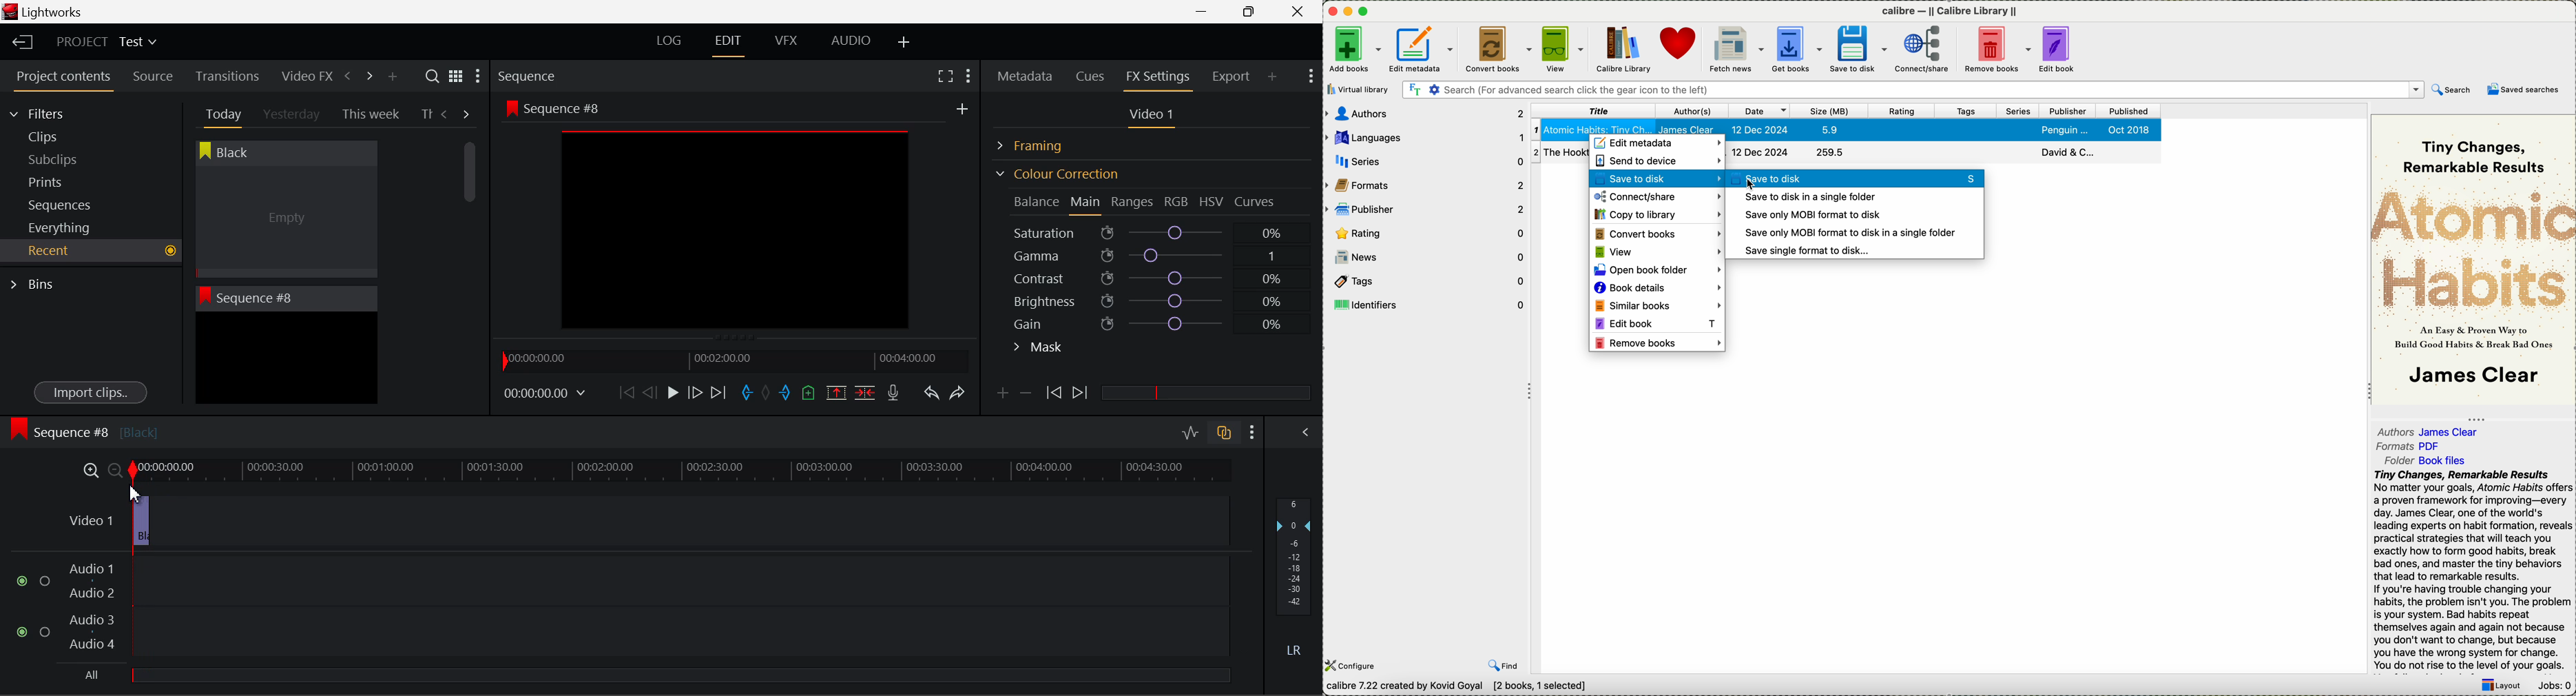 The width and height of the screenshot is (2576, 700). I want to click on Today Tab Open, so click(220, 114).